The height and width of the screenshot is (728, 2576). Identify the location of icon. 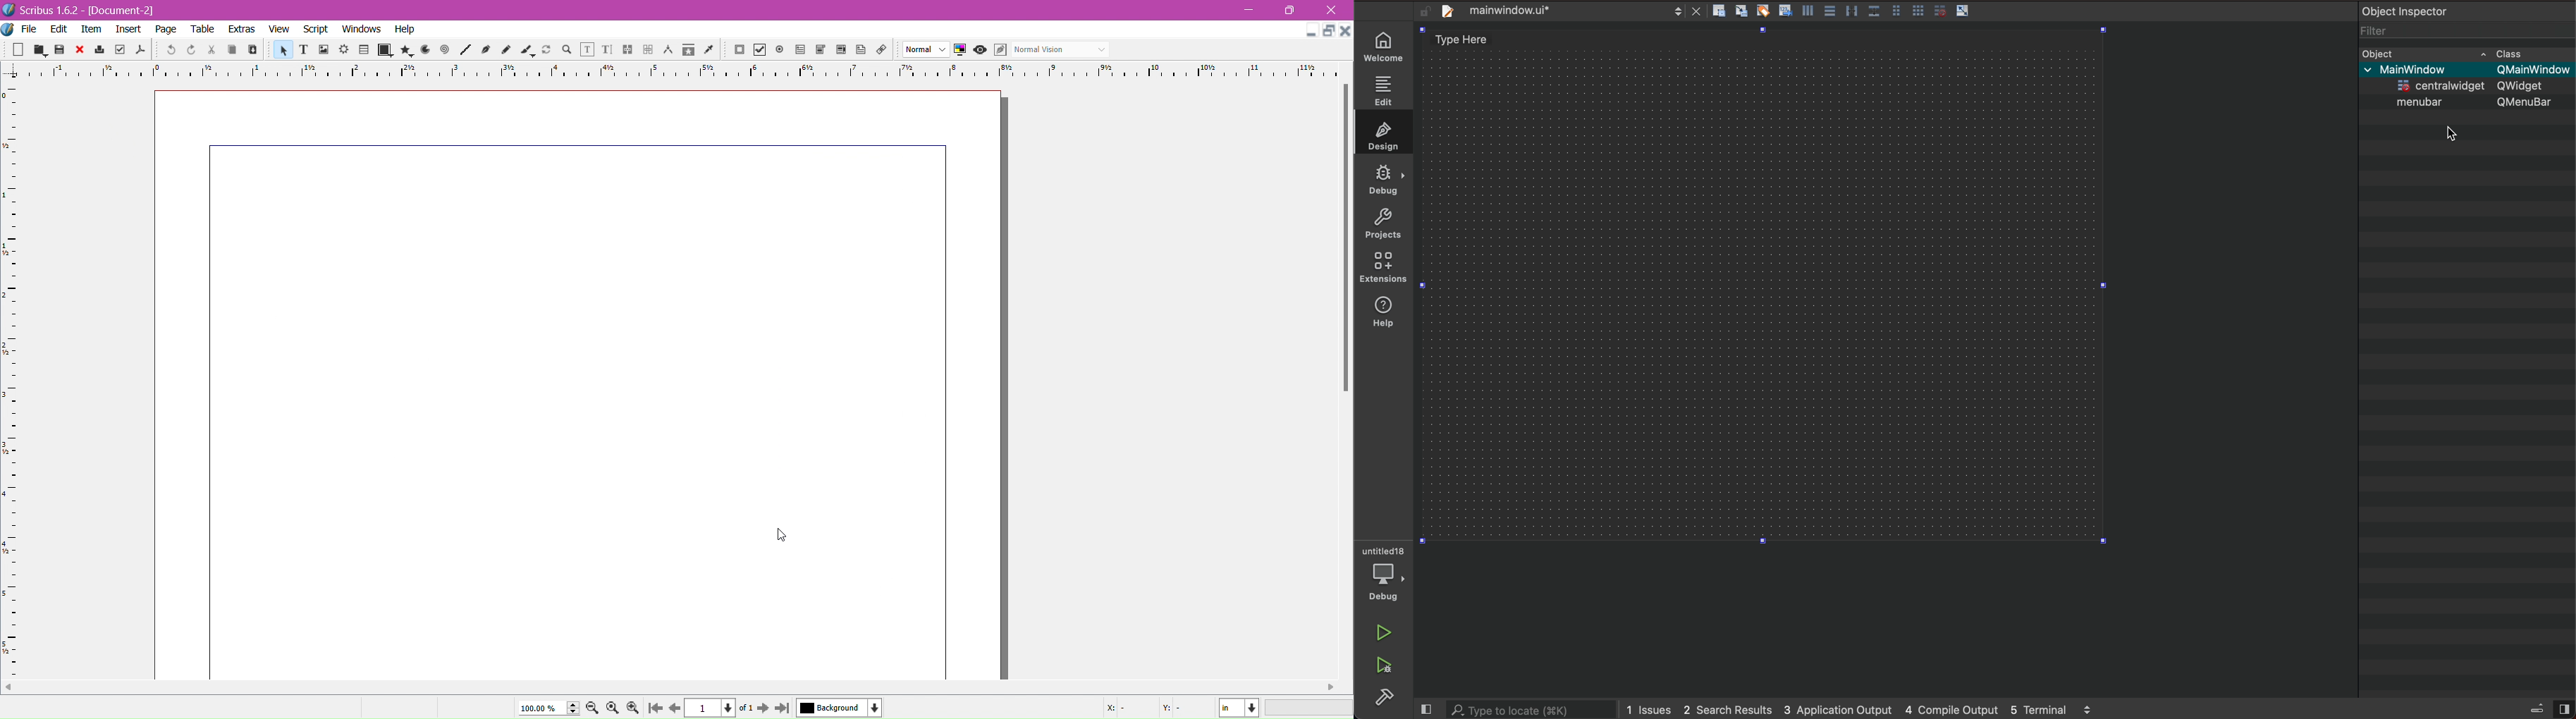
(839, 51).